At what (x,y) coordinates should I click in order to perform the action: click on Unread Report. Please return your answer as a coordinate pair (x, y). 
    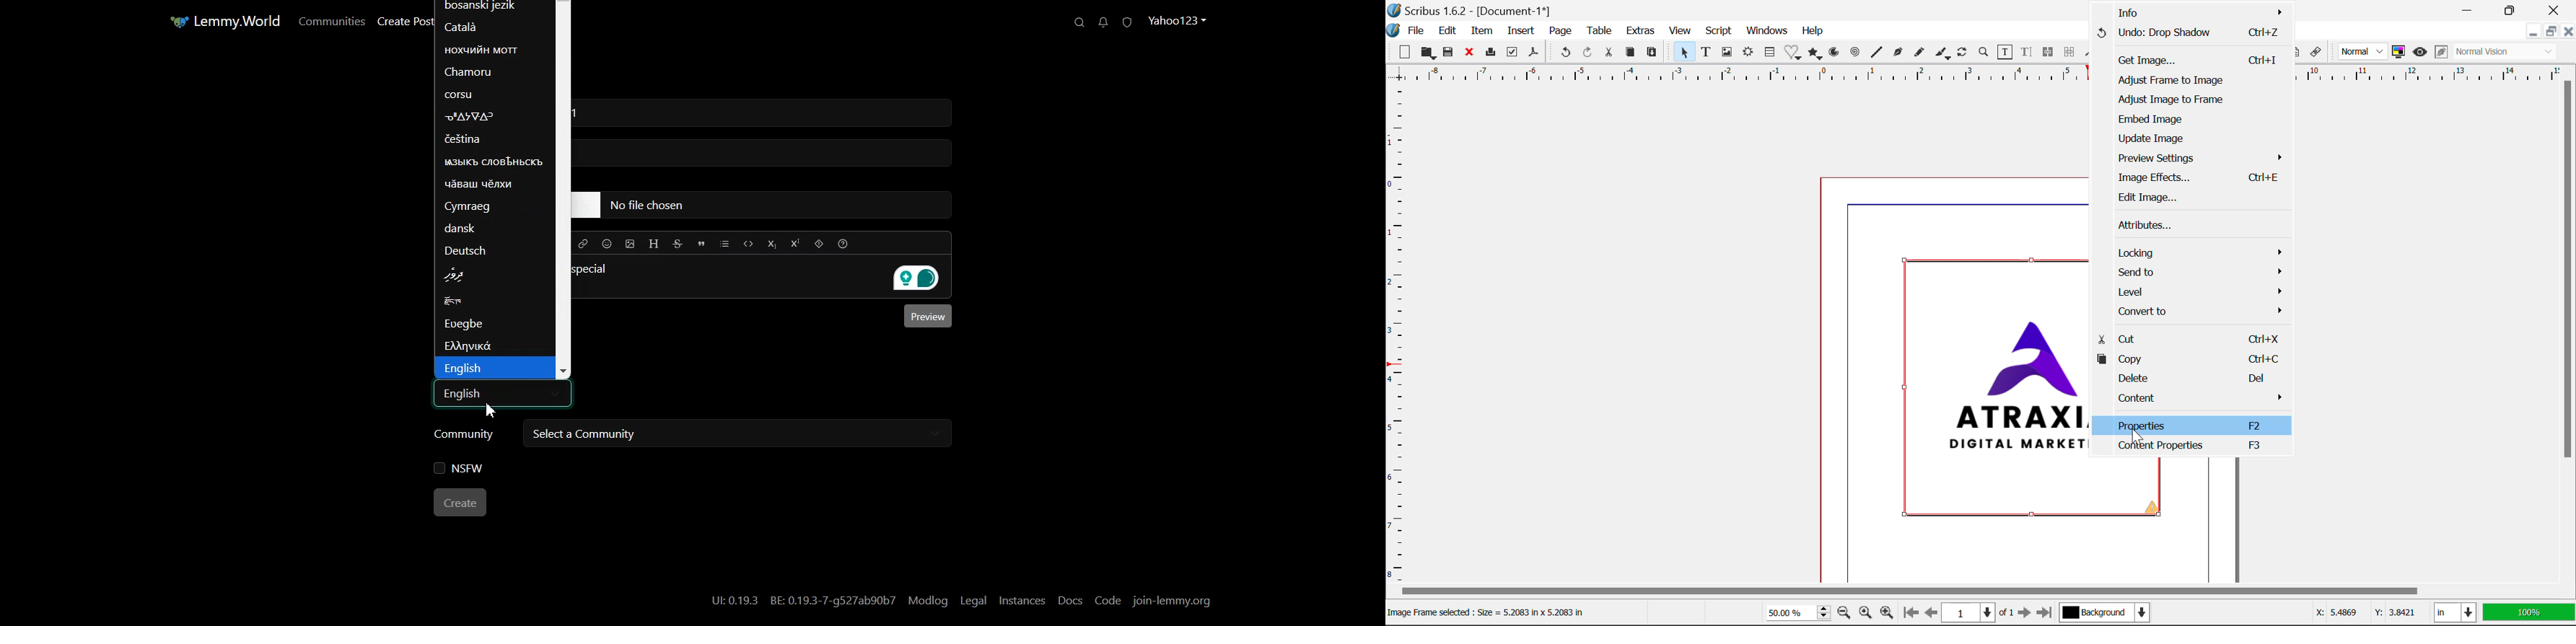
    Looking at the image, I should click on (1131, 22).